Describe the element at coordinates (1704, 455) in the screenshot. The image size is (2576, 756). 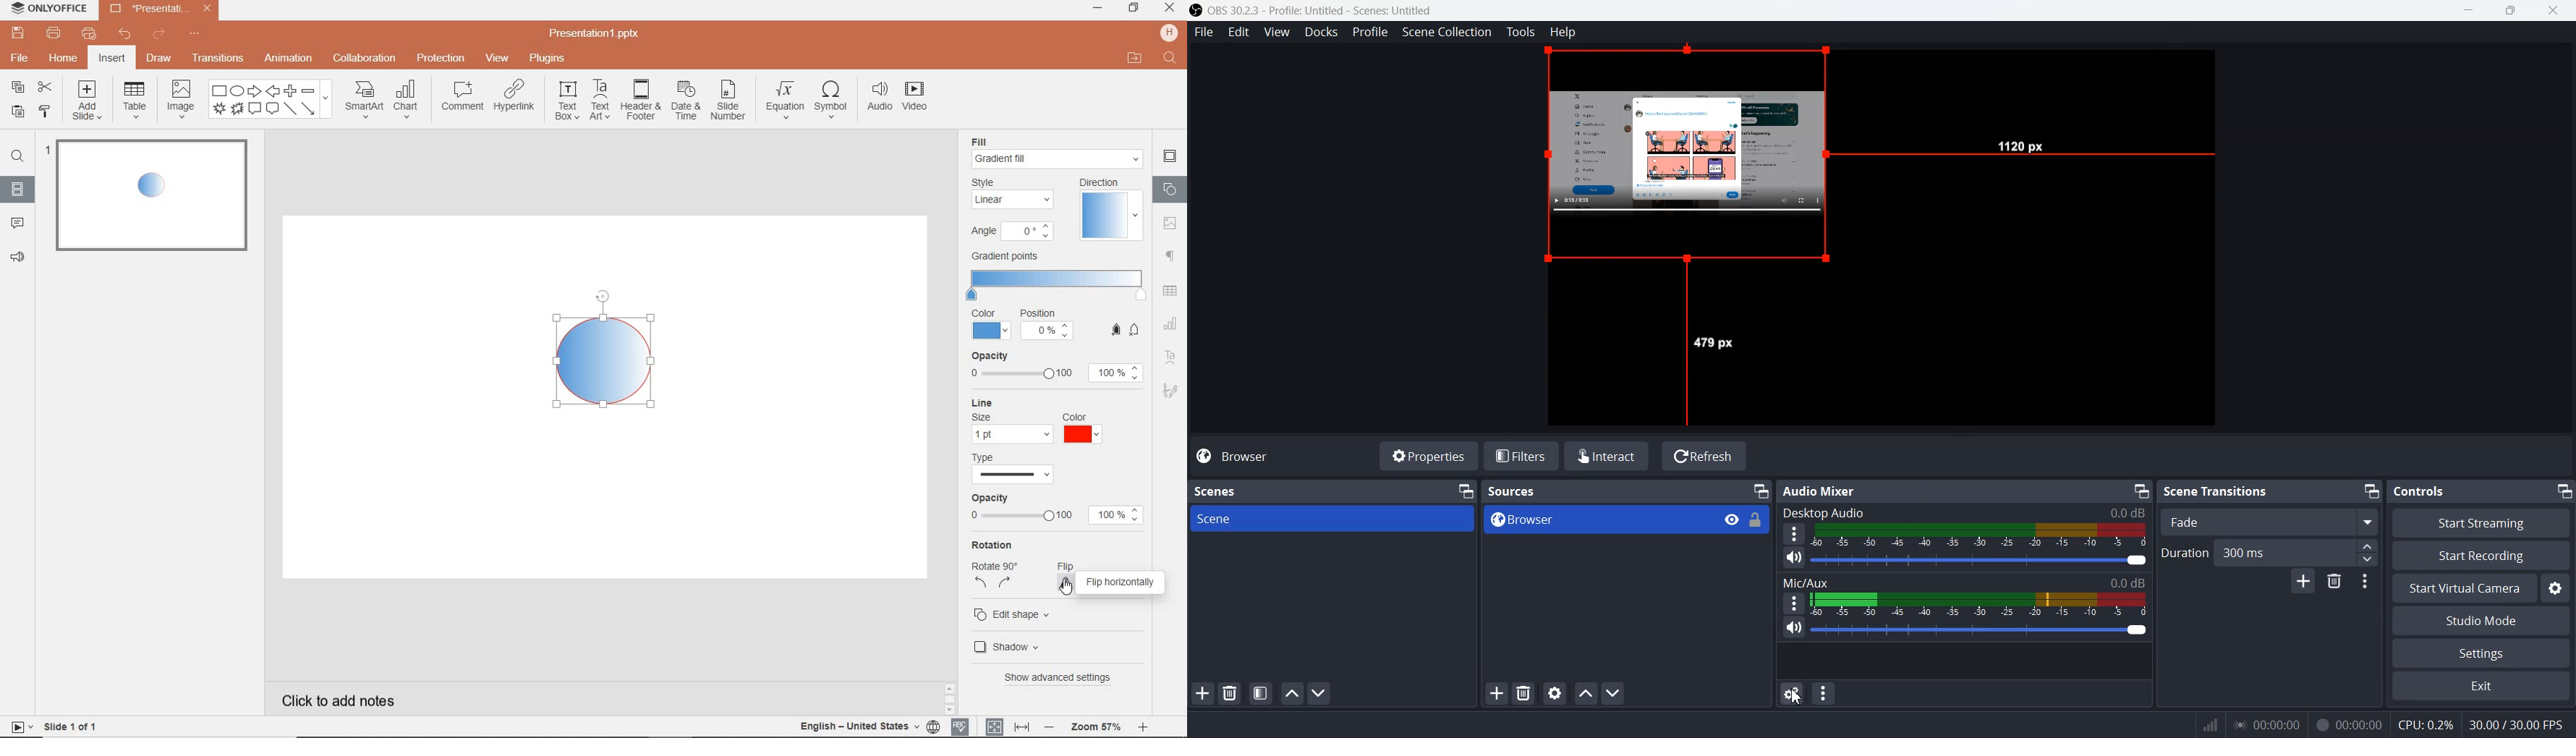
I see `Refresh` at that location.